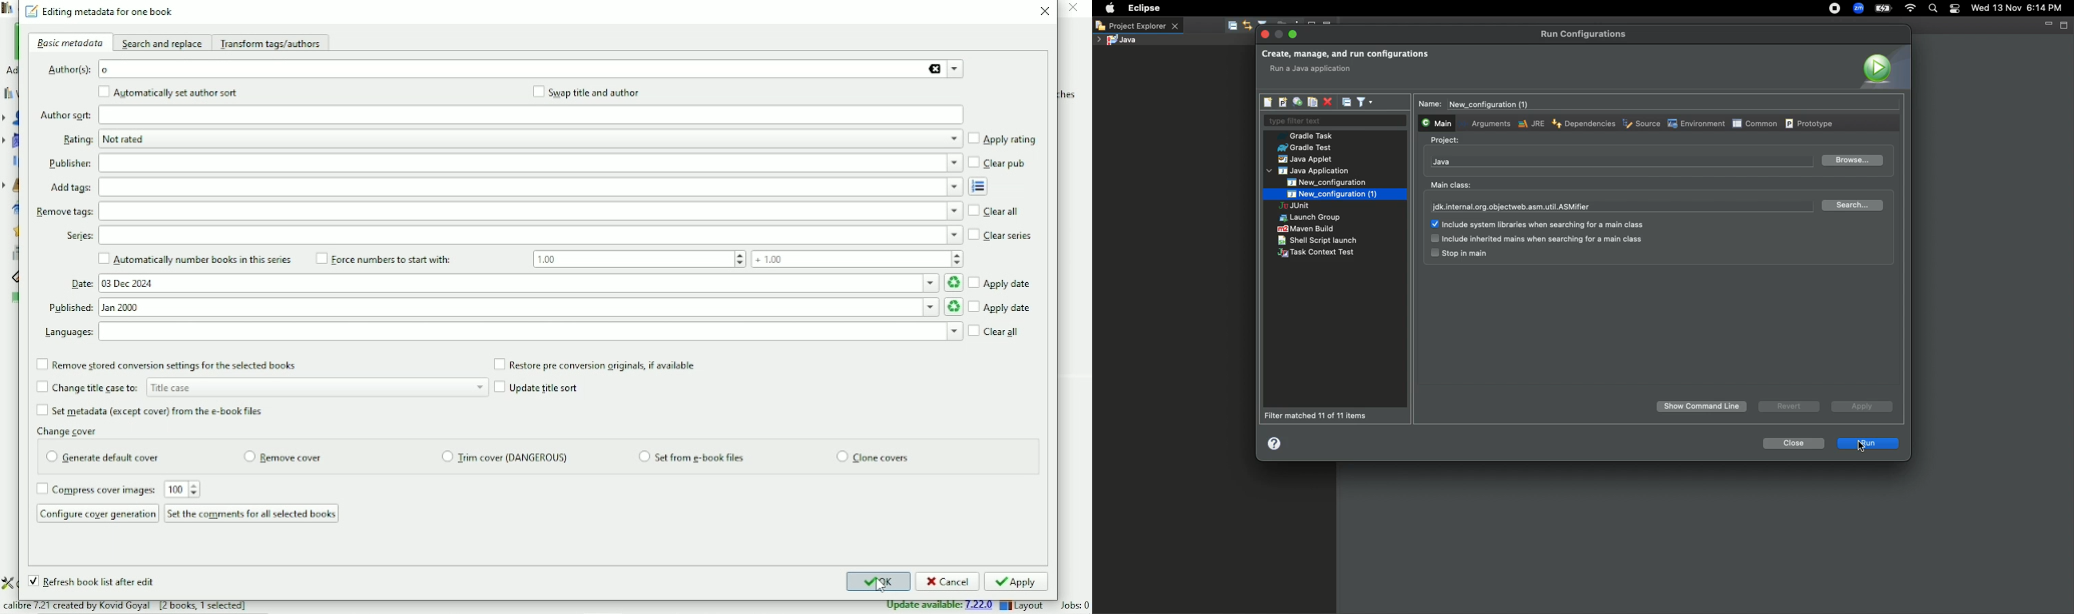  Describe the element at coordinates (529, 307) in the screenshot. I see `Published` at that location.